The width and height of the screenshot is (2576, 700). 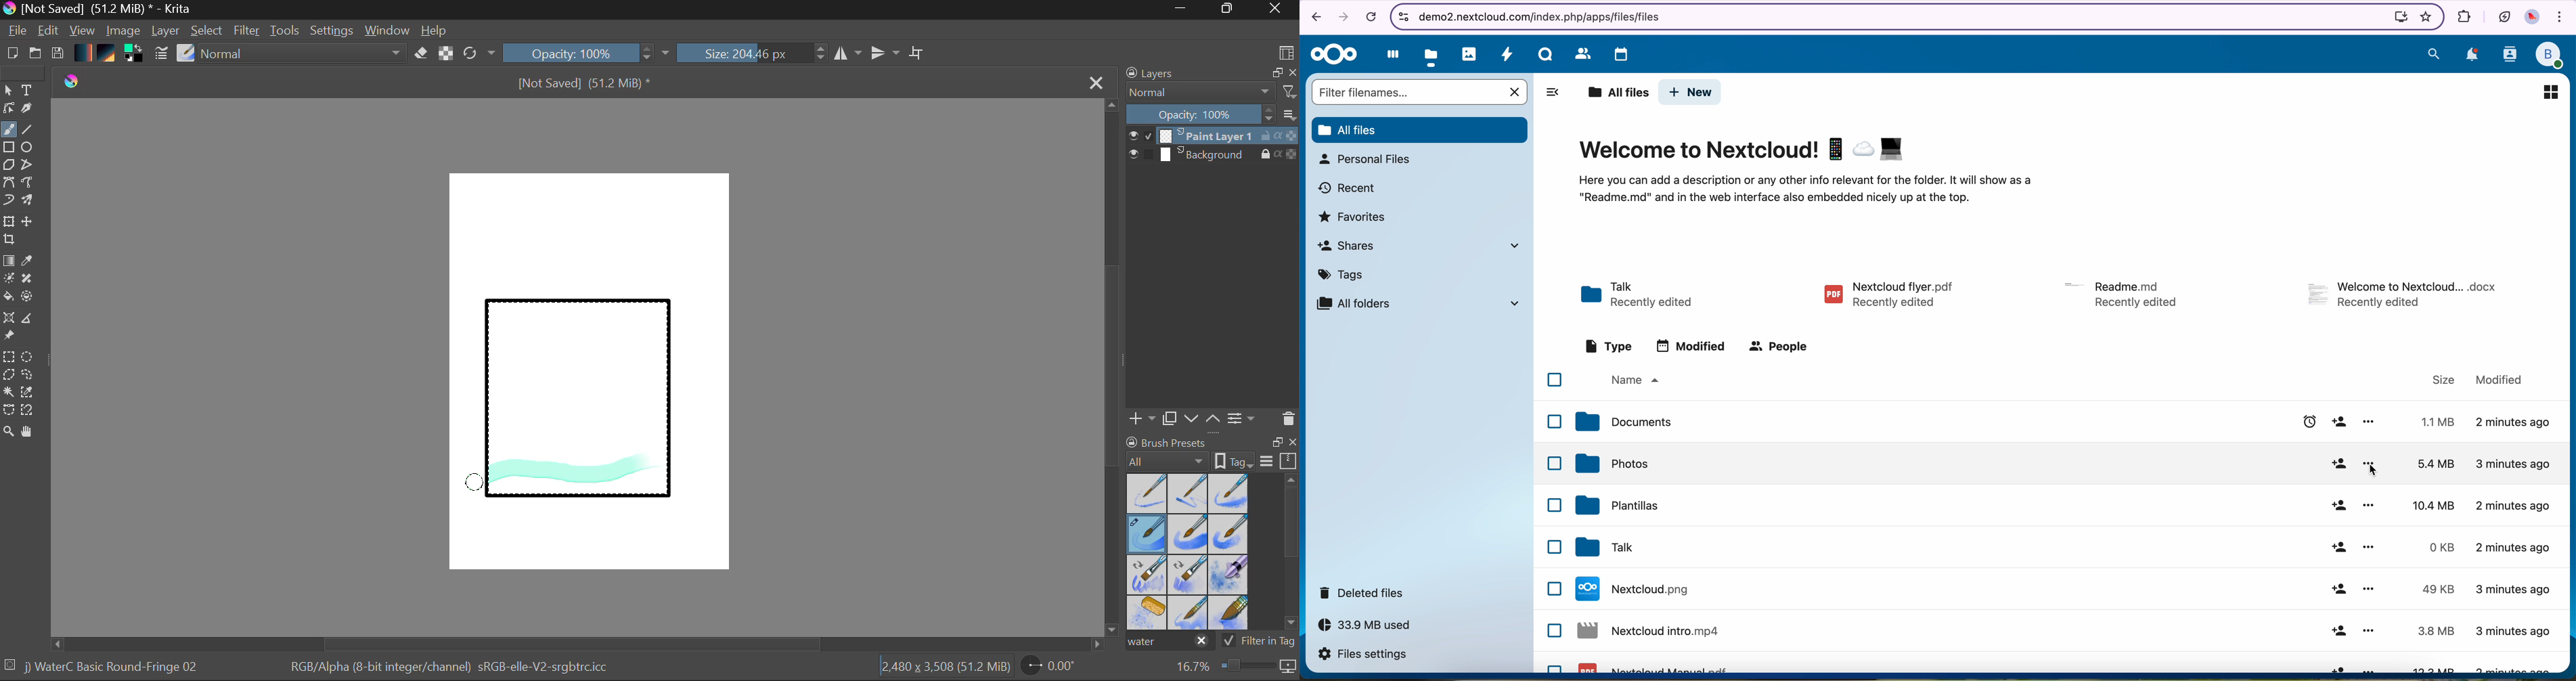 What do you see at coordinates (18, 32) in the screenshot?
I see `File` at bounding box center [18, 32].